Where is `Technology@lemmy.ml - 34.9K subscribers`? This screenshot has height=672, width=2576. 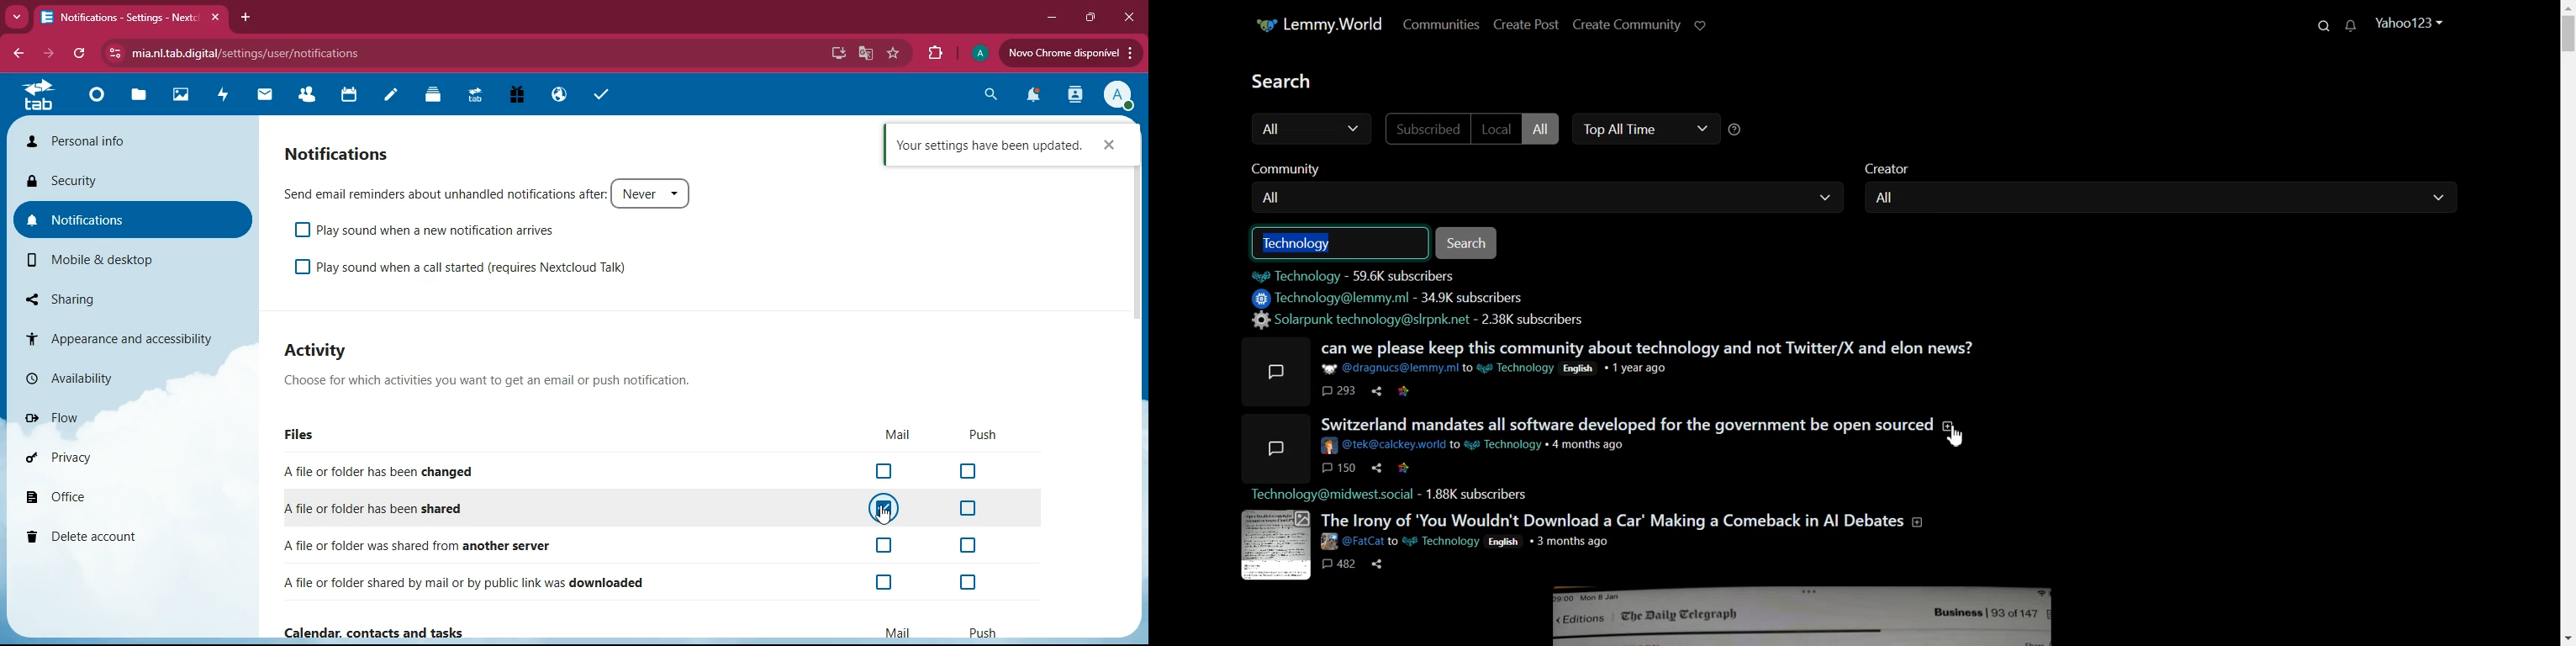 Technology@lemmy.ml - 34.9K subscribers is located at coordinates (1389, 298).